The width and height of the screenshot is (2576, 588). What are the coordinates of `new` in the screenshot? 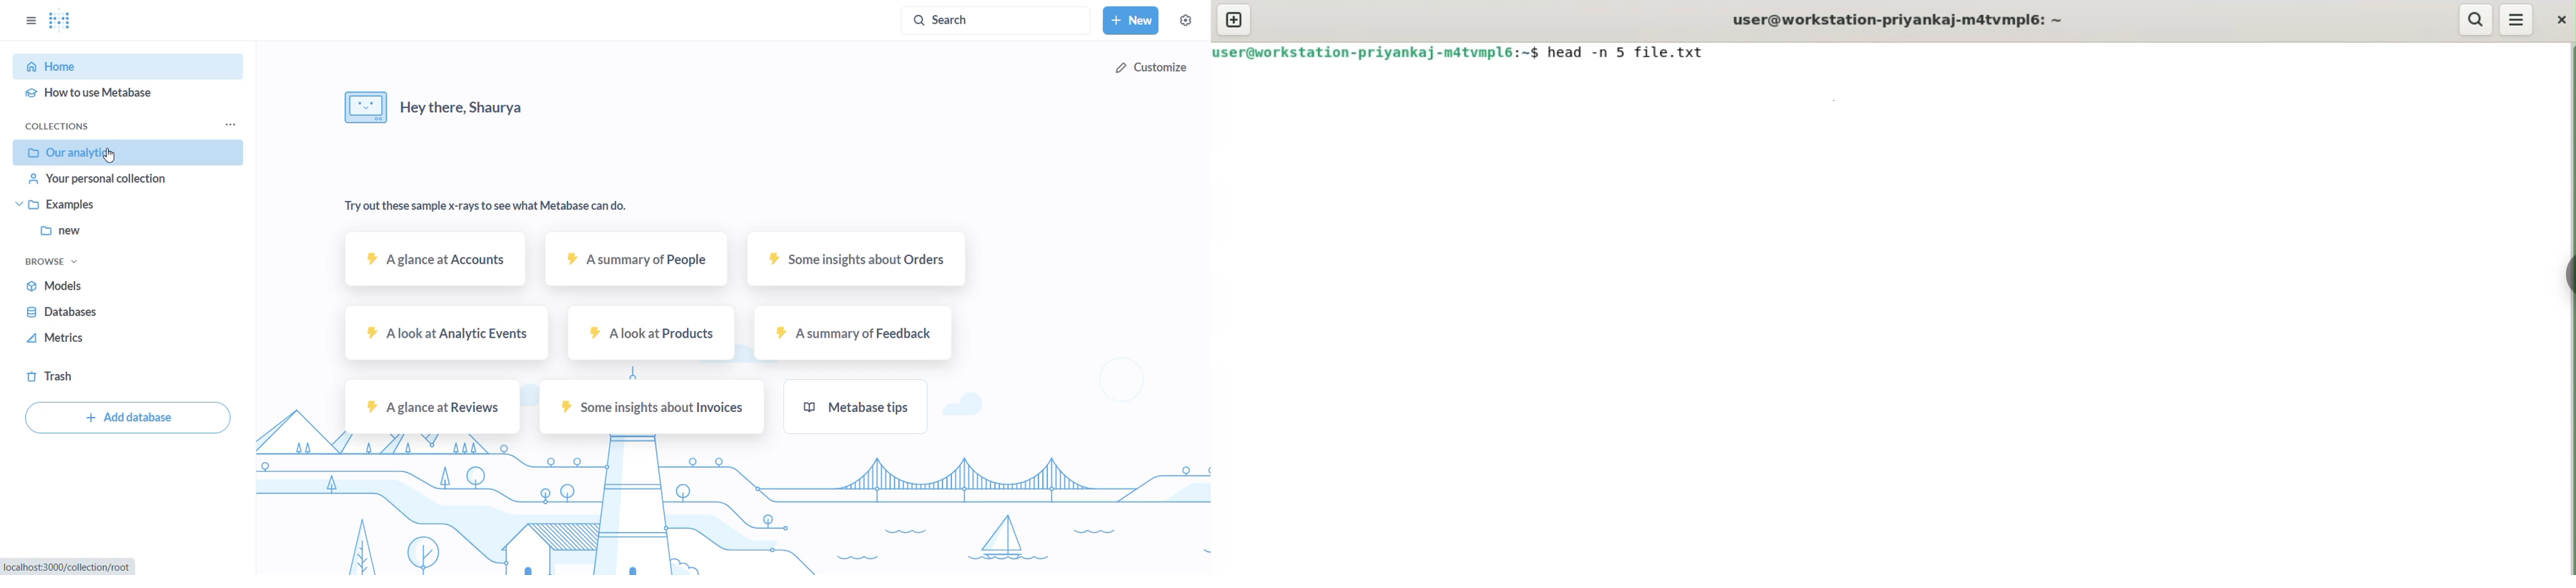 It's located at (123, 236).